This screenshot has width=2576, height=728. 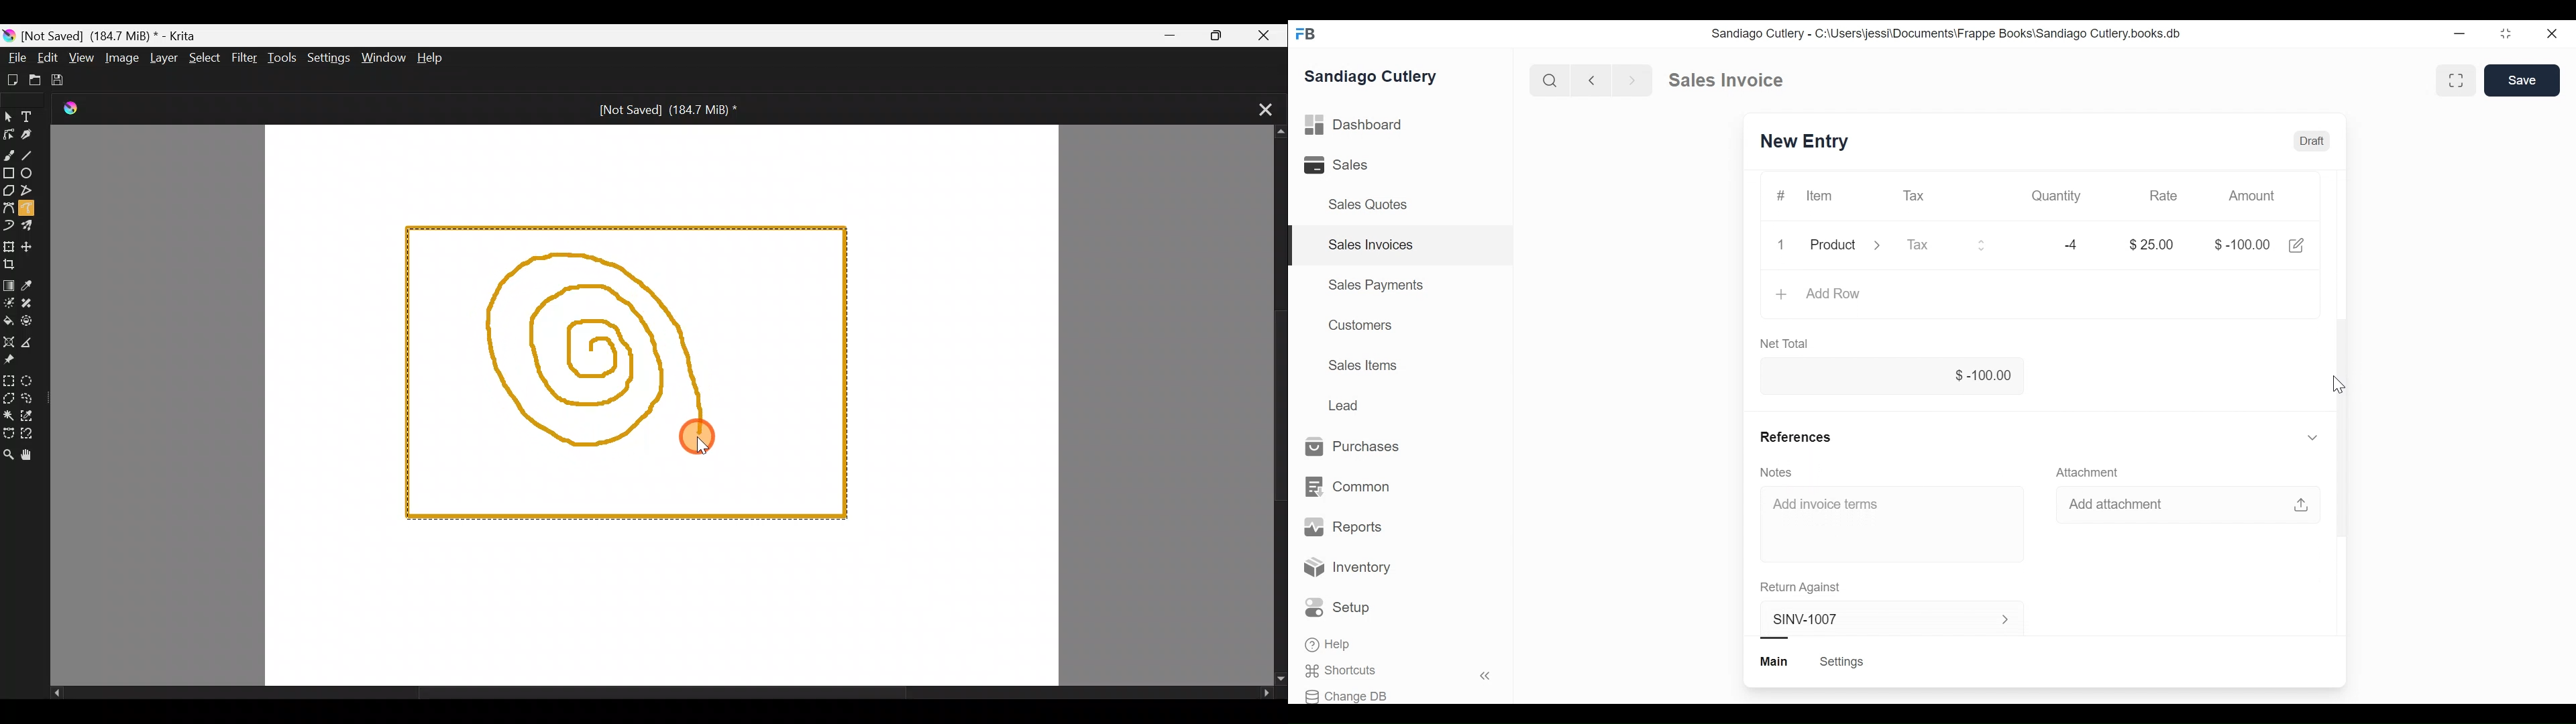 What do you see at coordinates (1801, 587) in the screenshot?
I see `Return Against` at bounding box center [1801, 587].